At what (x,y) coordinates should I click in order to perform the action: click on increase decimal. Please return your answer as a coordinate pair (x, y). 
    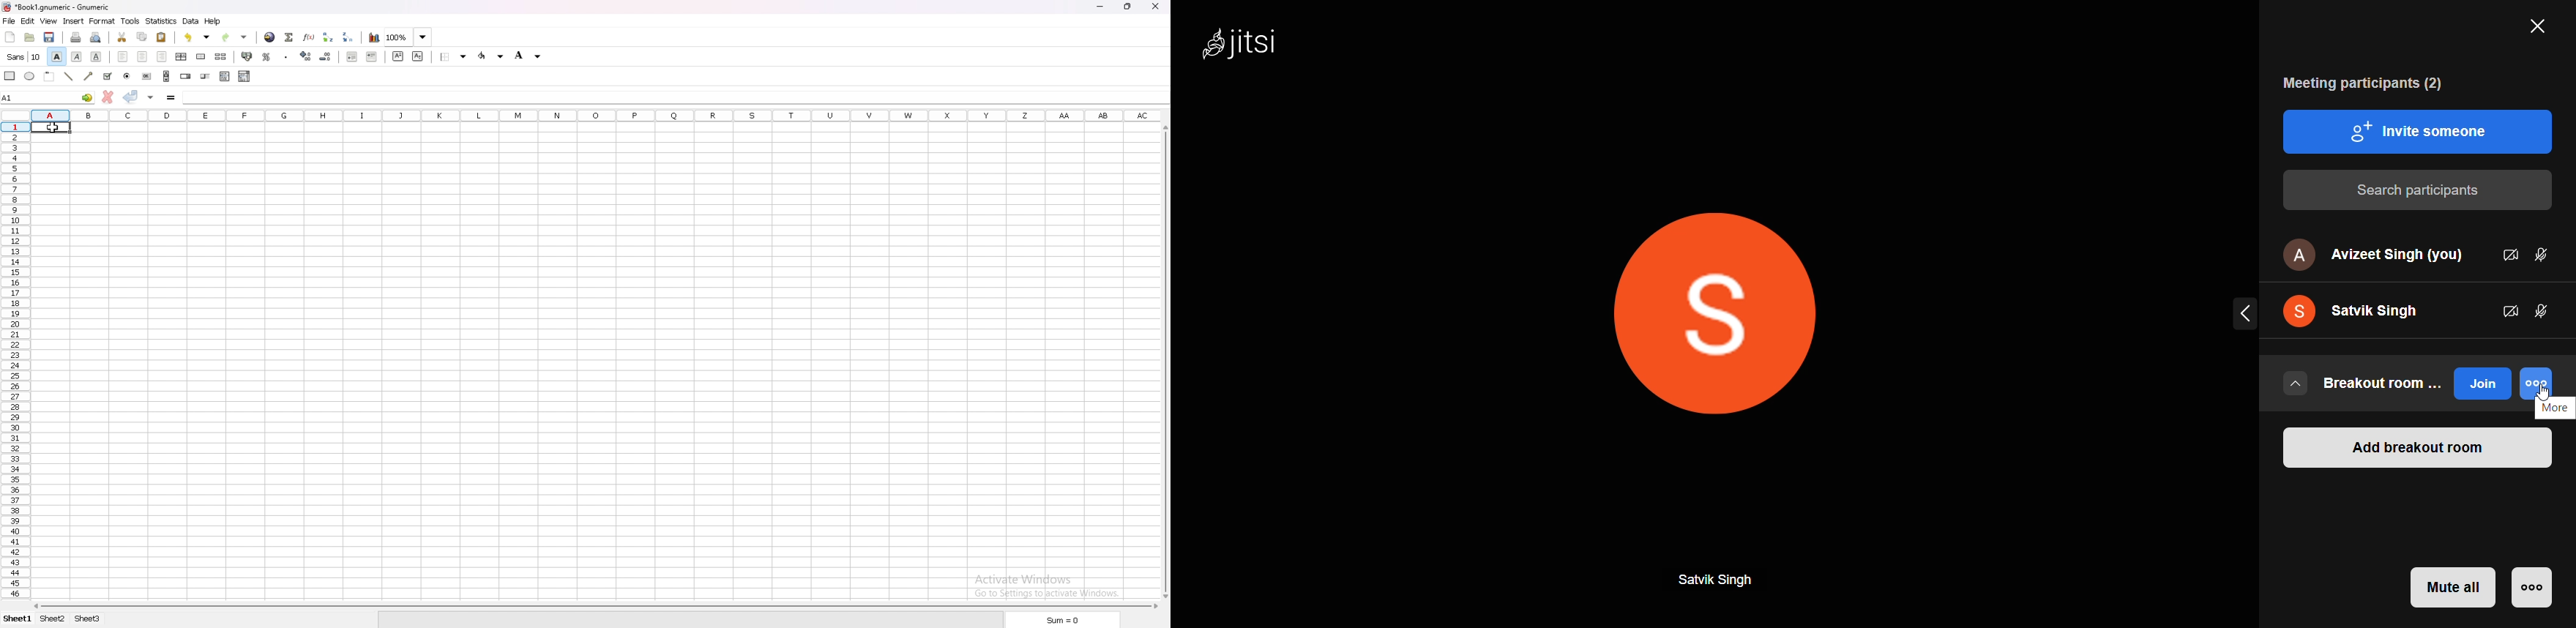
    Looking at the image, I should click on (305, 56).